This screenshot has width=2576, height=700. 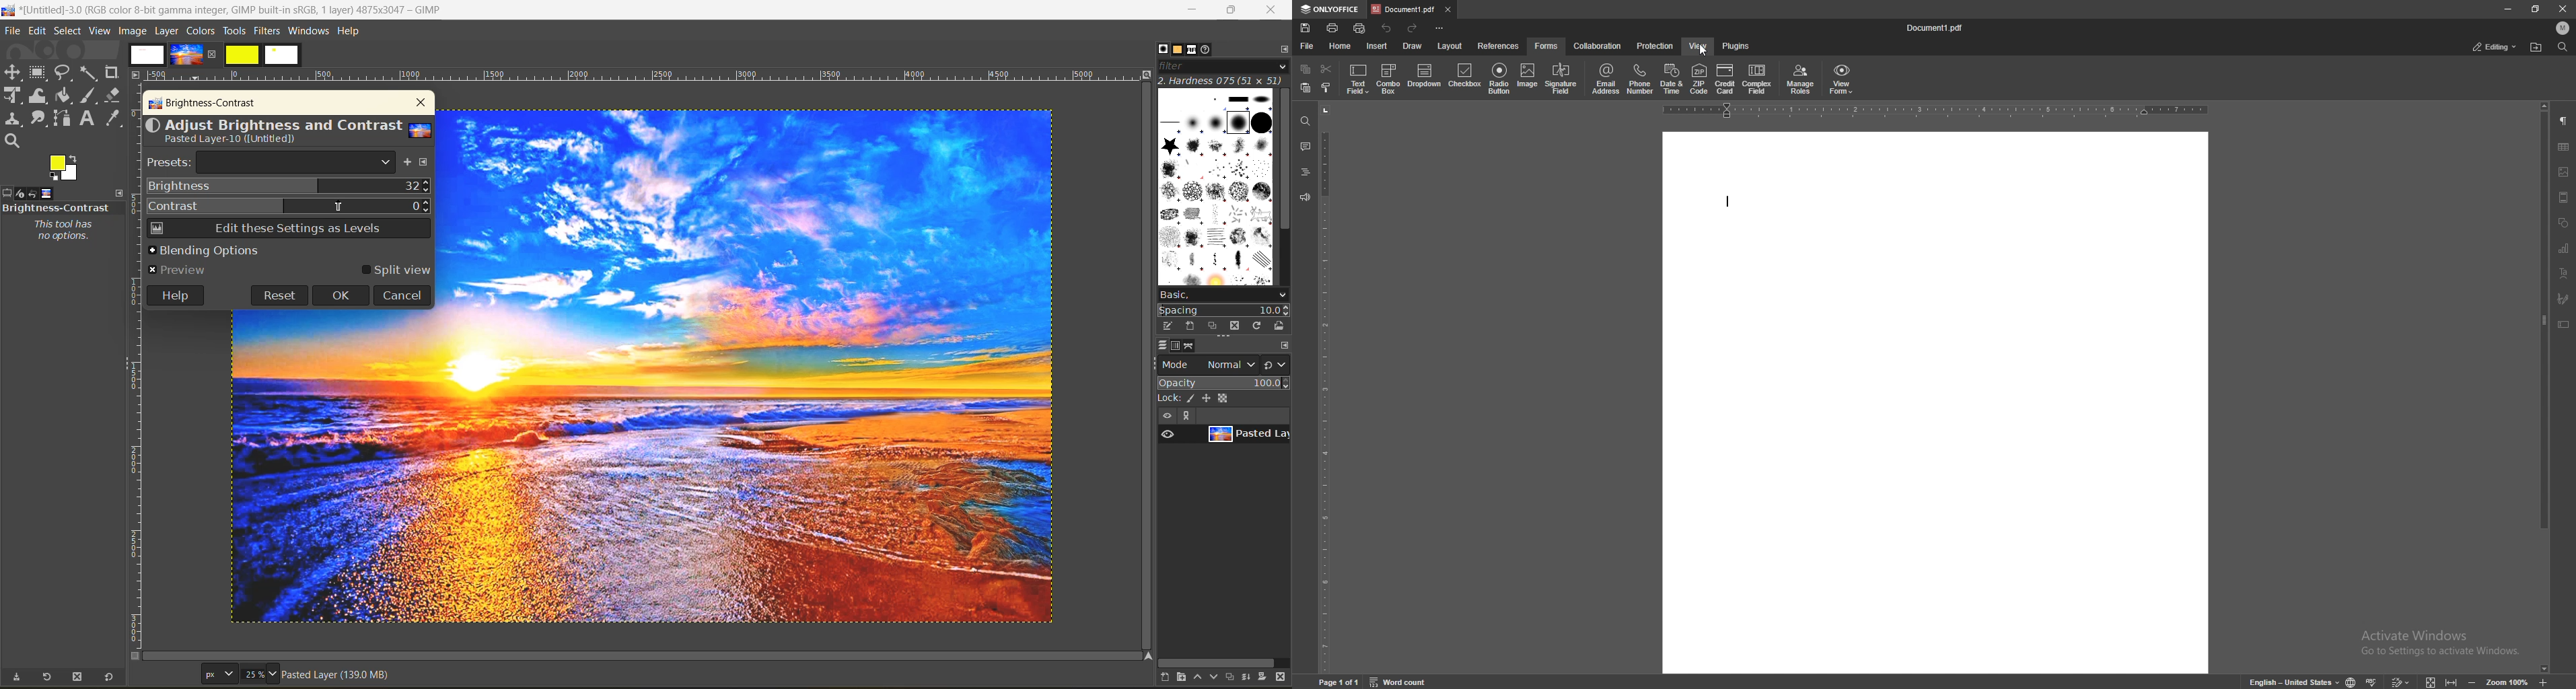 What do you see at coordinates (1231, 10) in the screenshot?
I see `maximize` at bounding box center [1231, 10].